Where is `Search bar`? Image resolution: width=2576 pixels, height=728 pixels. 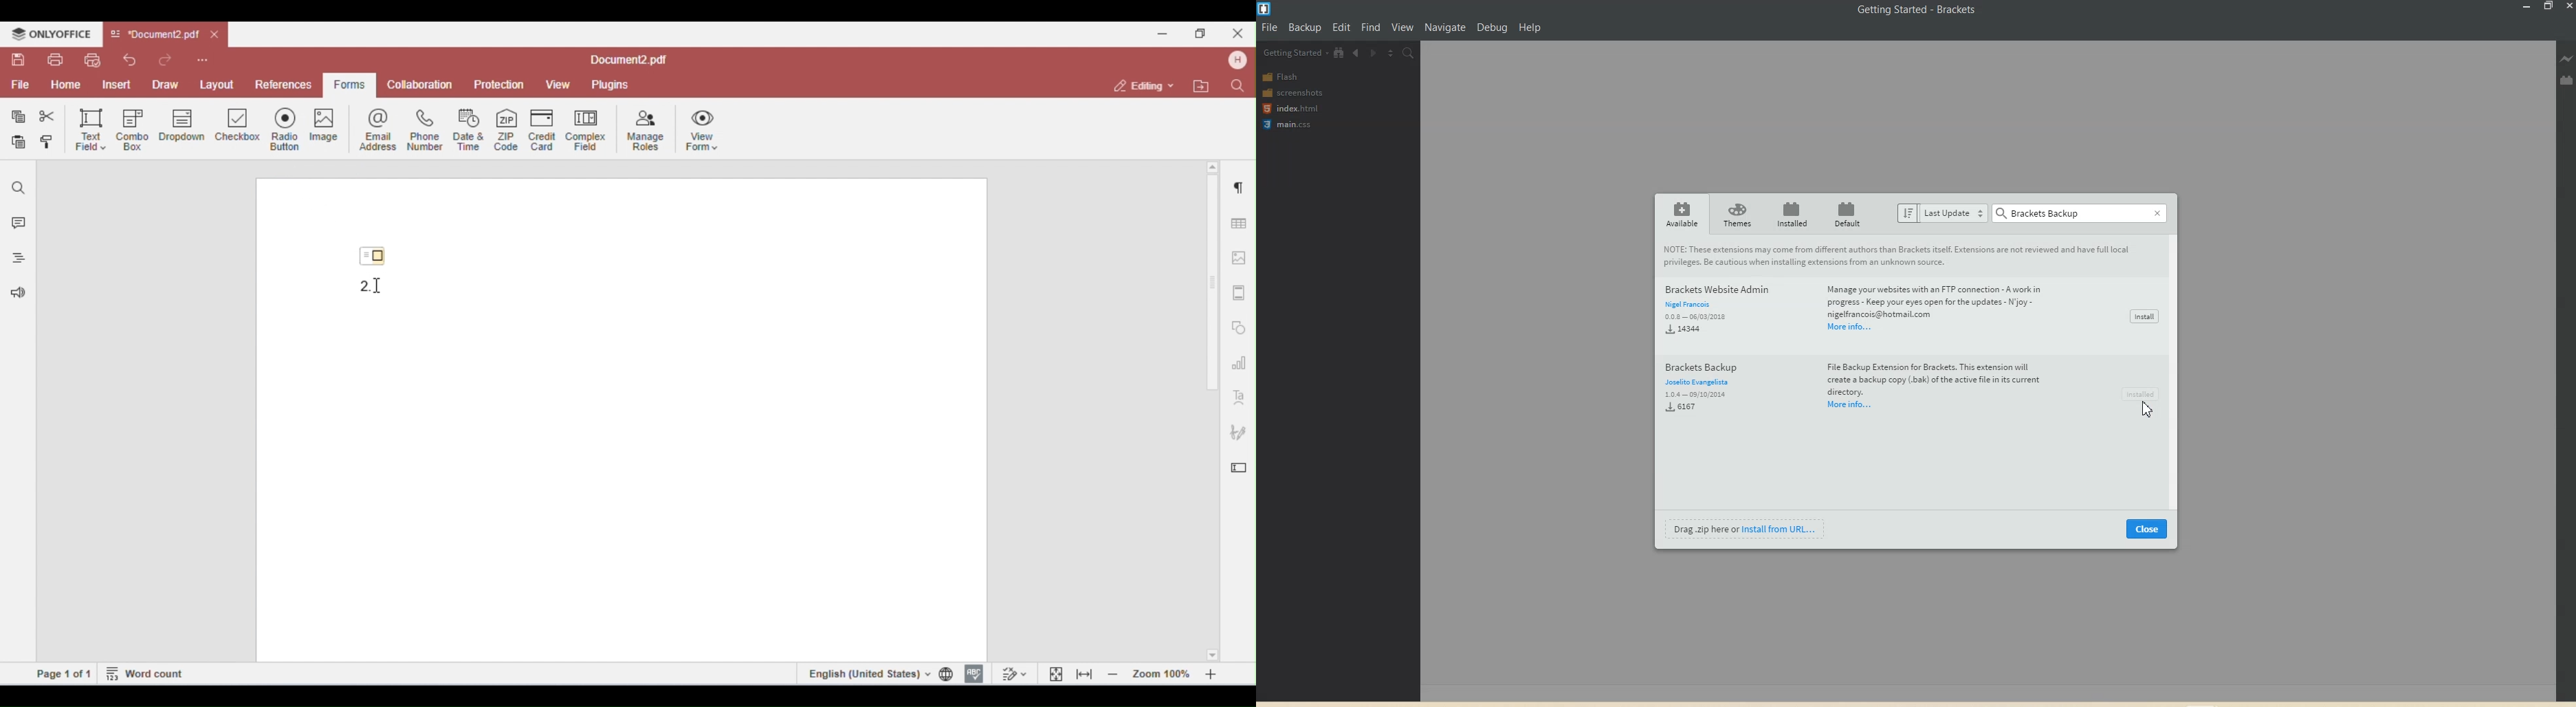 Search bar is located at coordinates (2069, 215).